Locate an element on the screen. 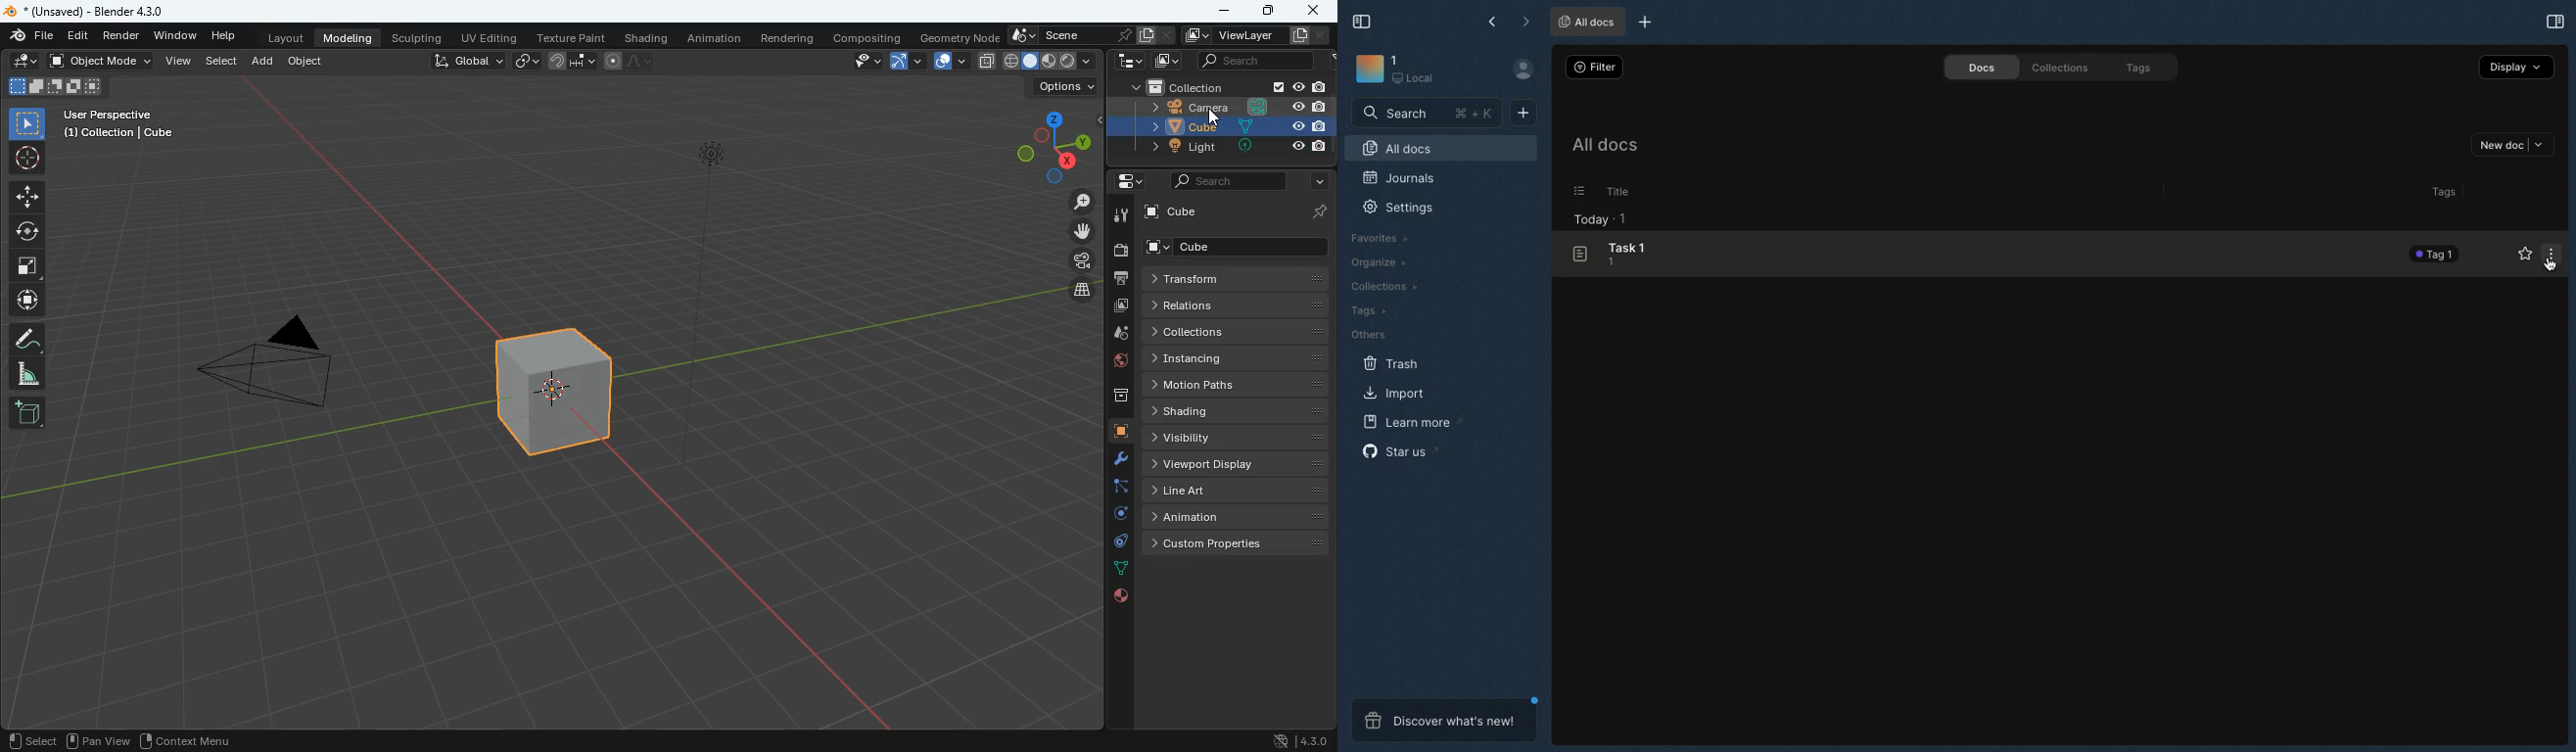 The width and height of the screenshot is (2576, 756). uv editing is located at coordinates (490, 37).